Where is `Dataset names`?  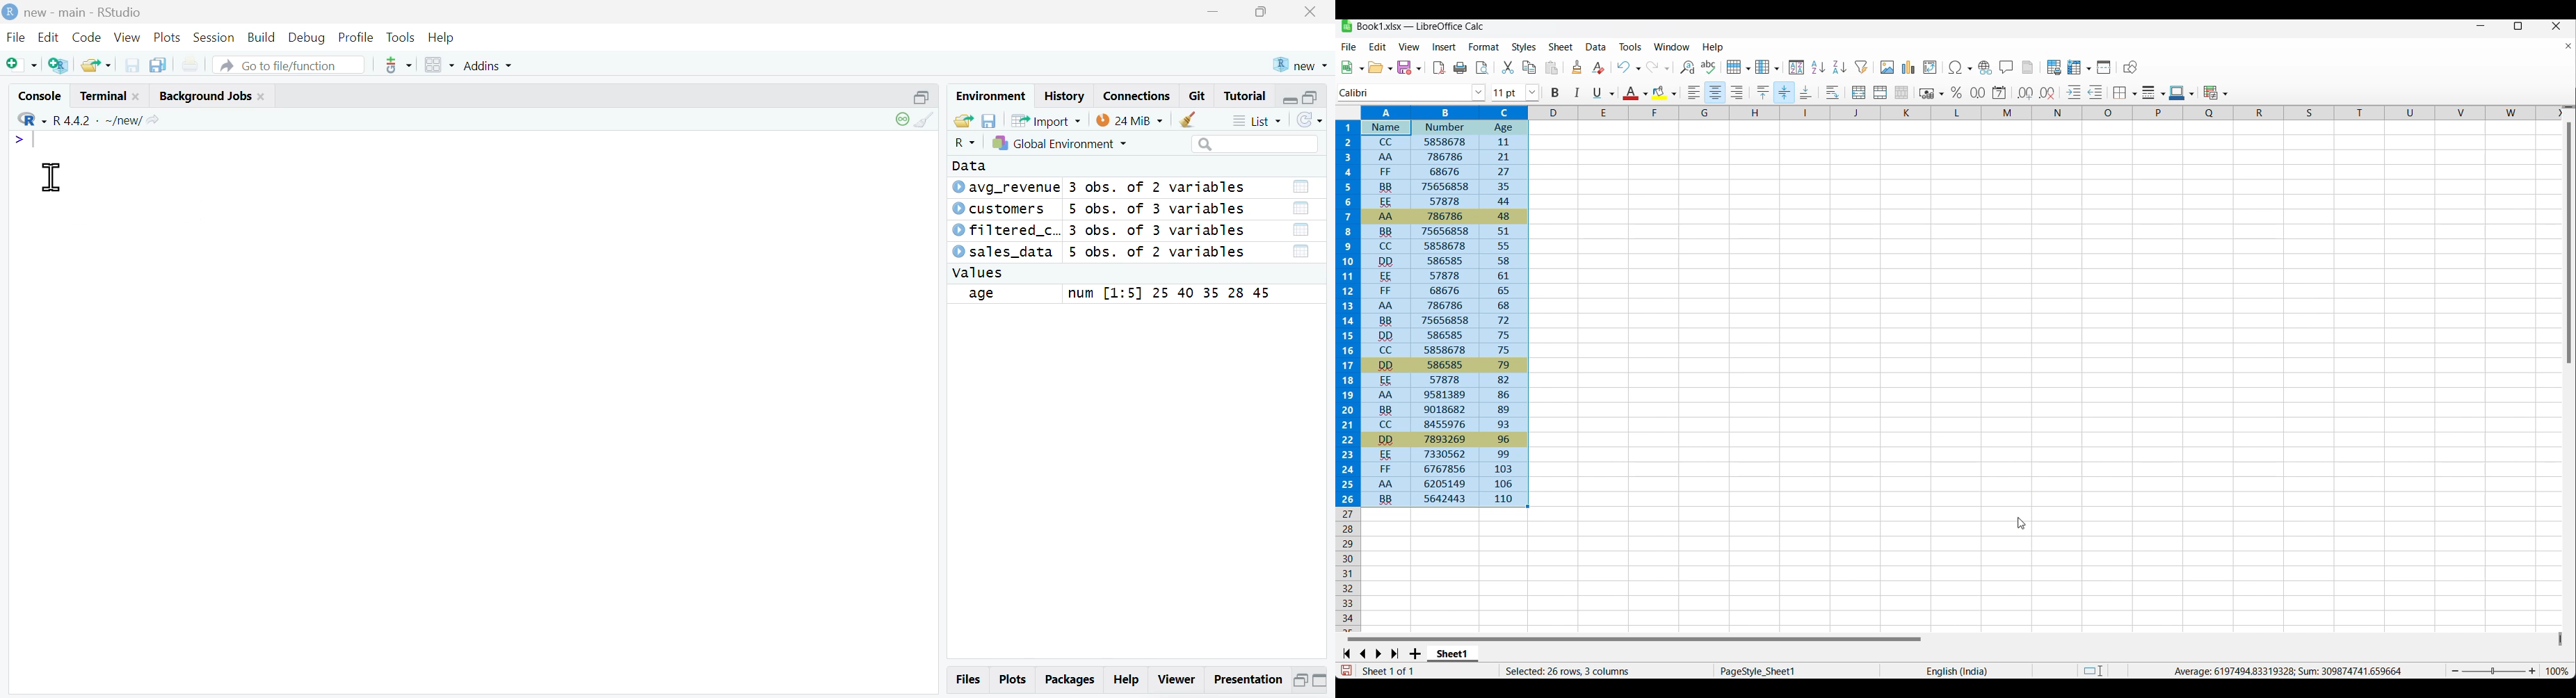
Dataset names is located at coordinates (1005, 220).